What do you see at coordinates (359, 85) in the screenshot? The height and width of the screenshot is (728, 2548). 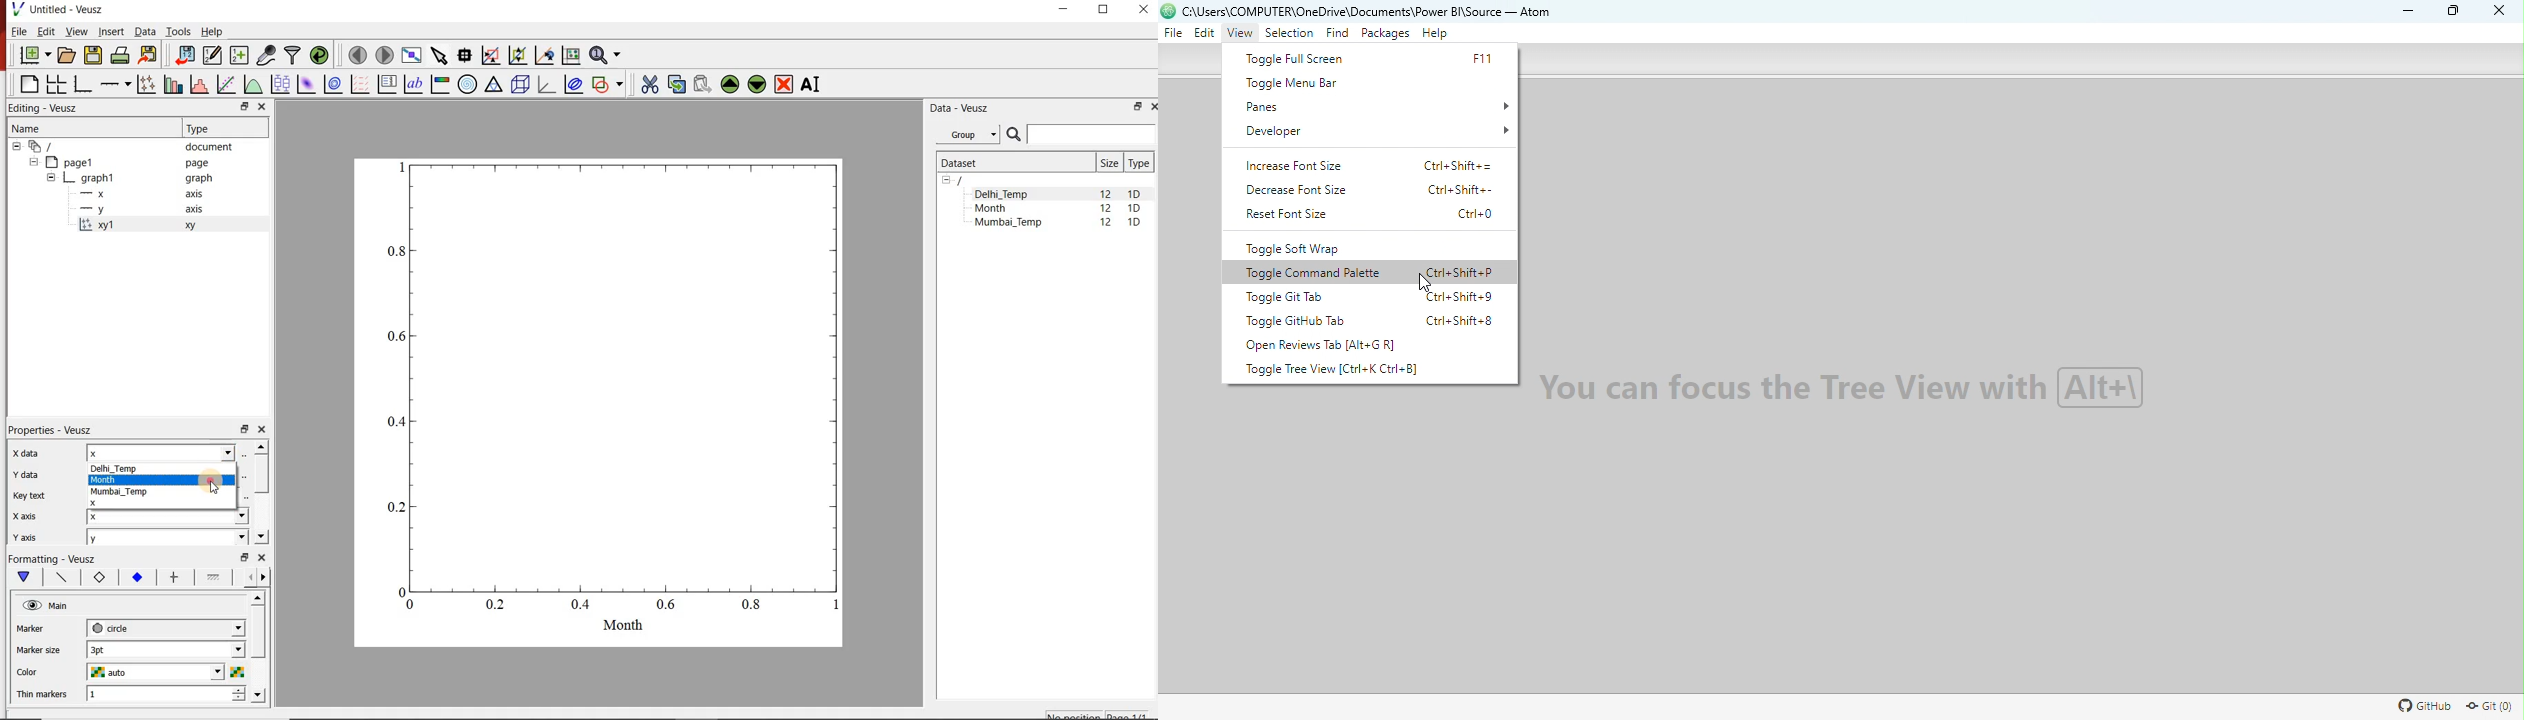 I see `plot a vector field` at bounding box center [359, 85].